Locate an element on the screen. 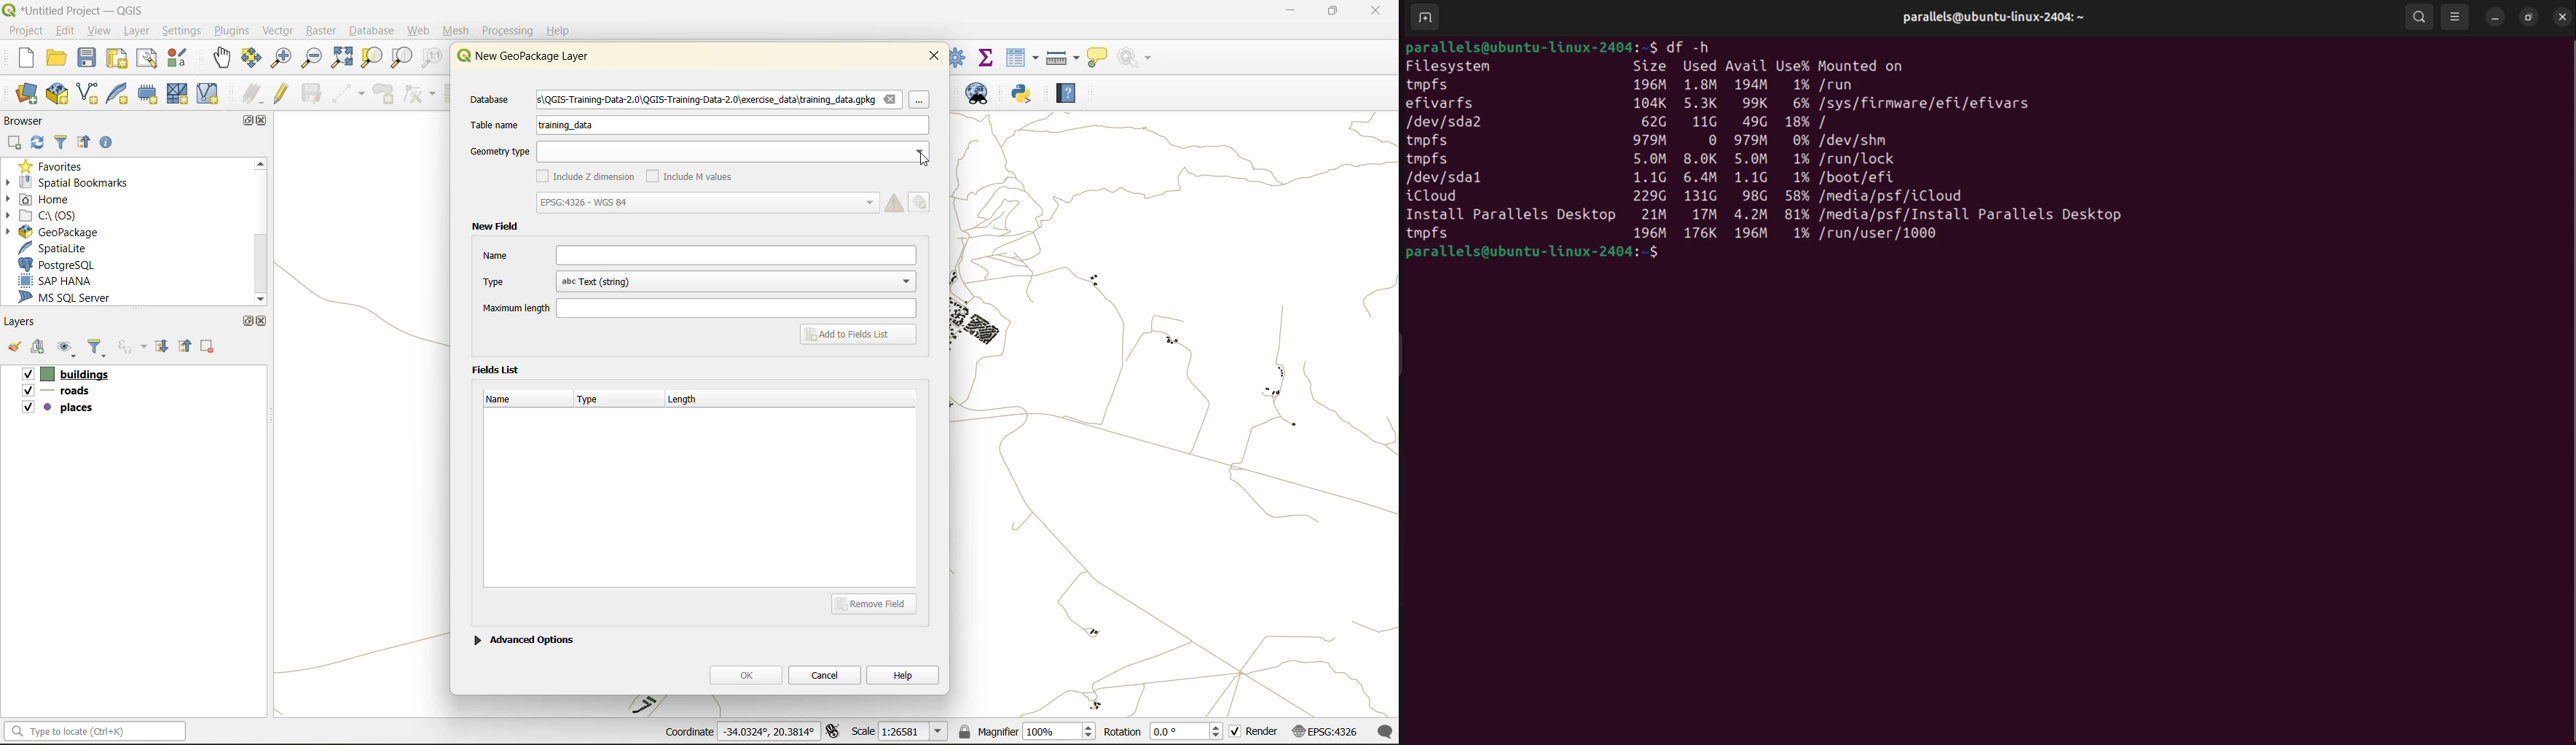  sap hana is located at coordinates (68, 281).